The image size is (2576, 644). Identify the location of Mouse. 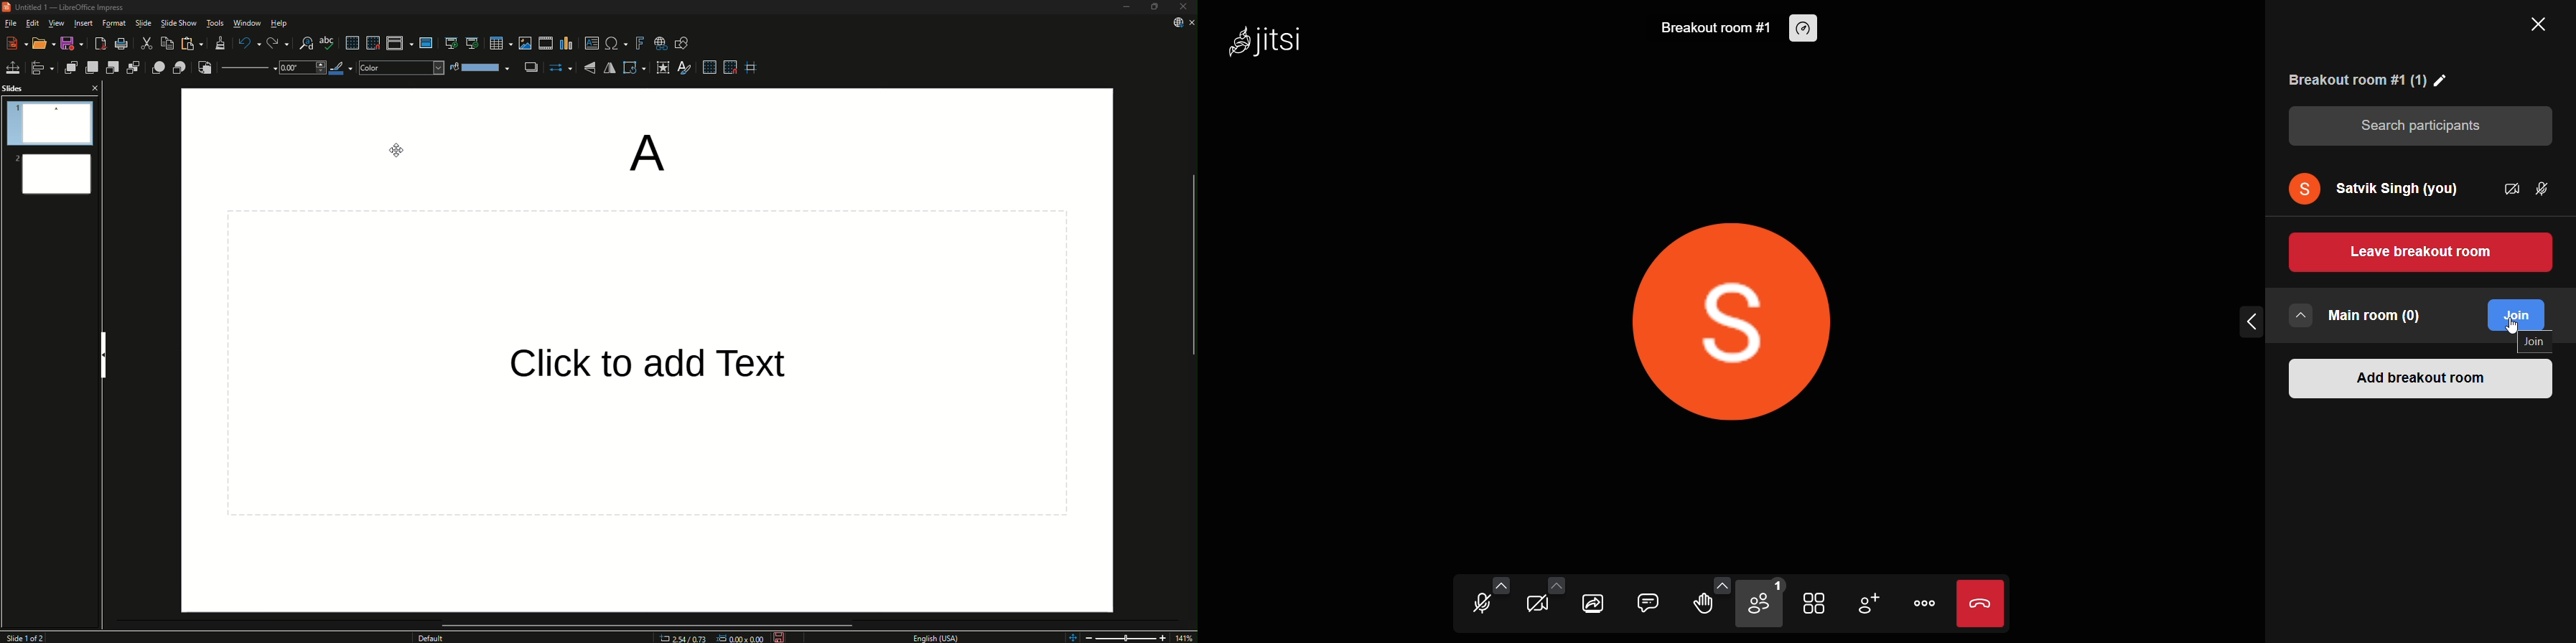
(395, 149).